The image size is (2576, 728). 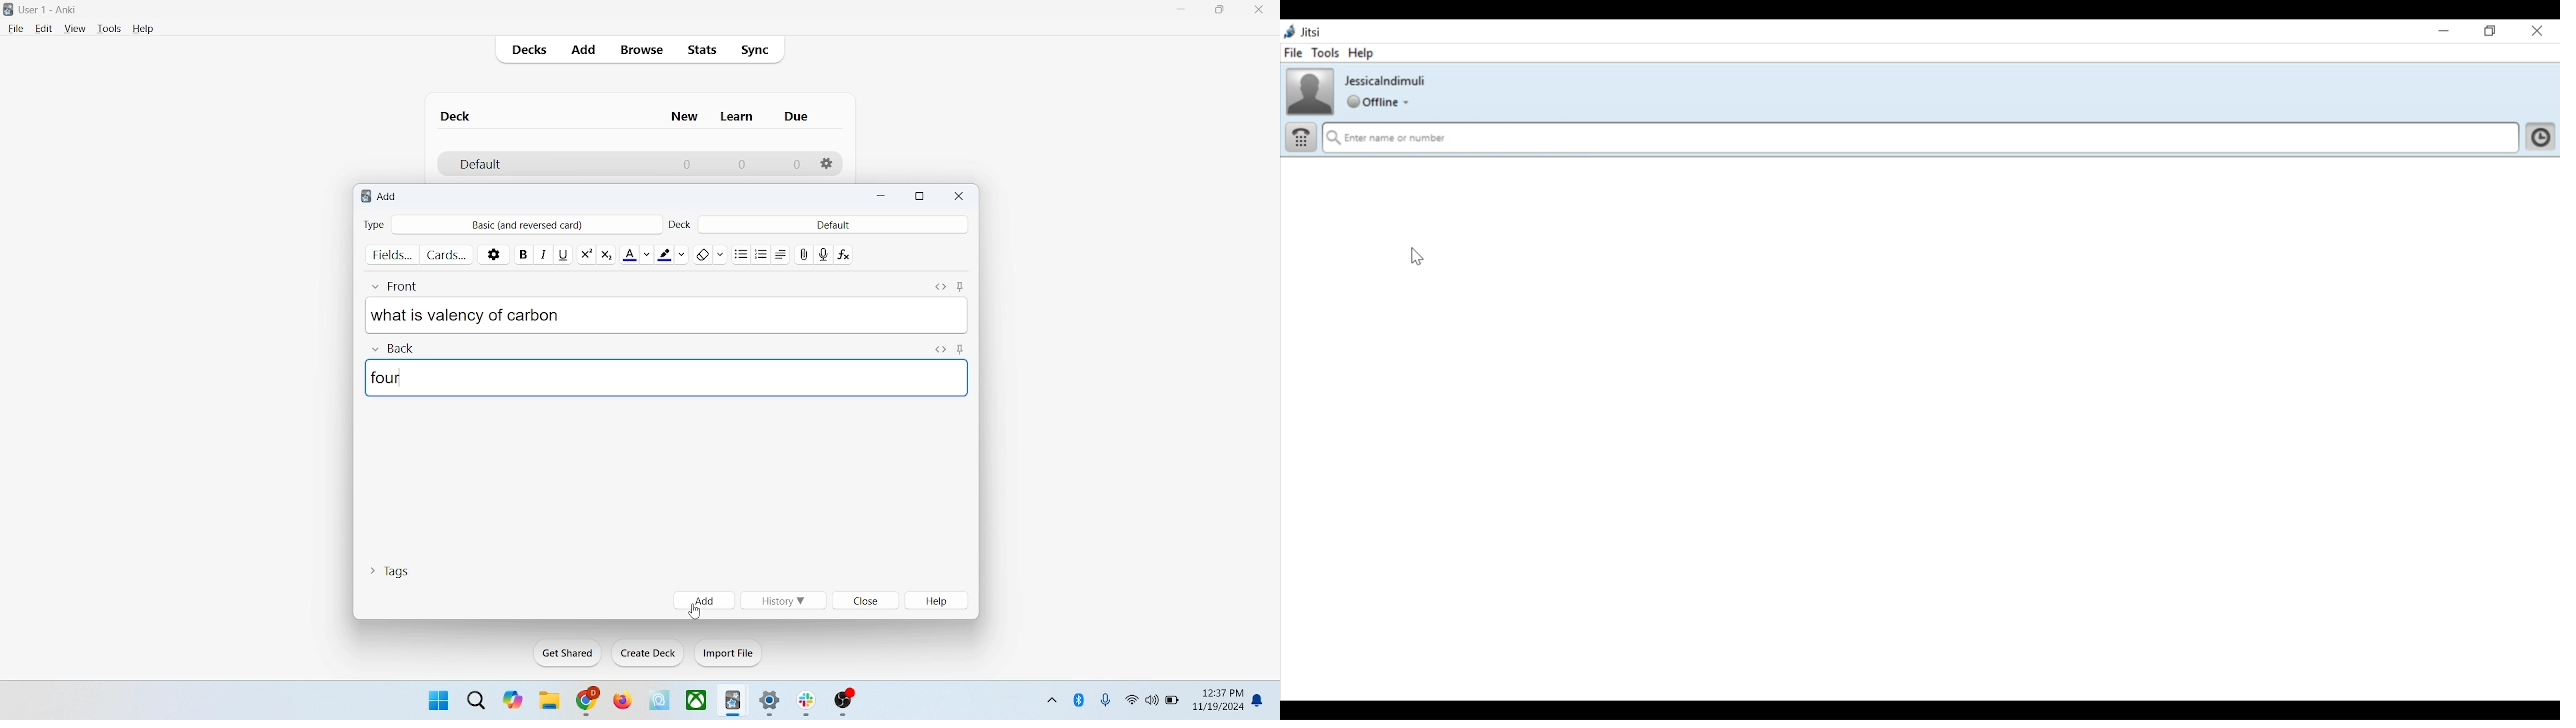 I want to click on get shared, so click(x=569, y=654).